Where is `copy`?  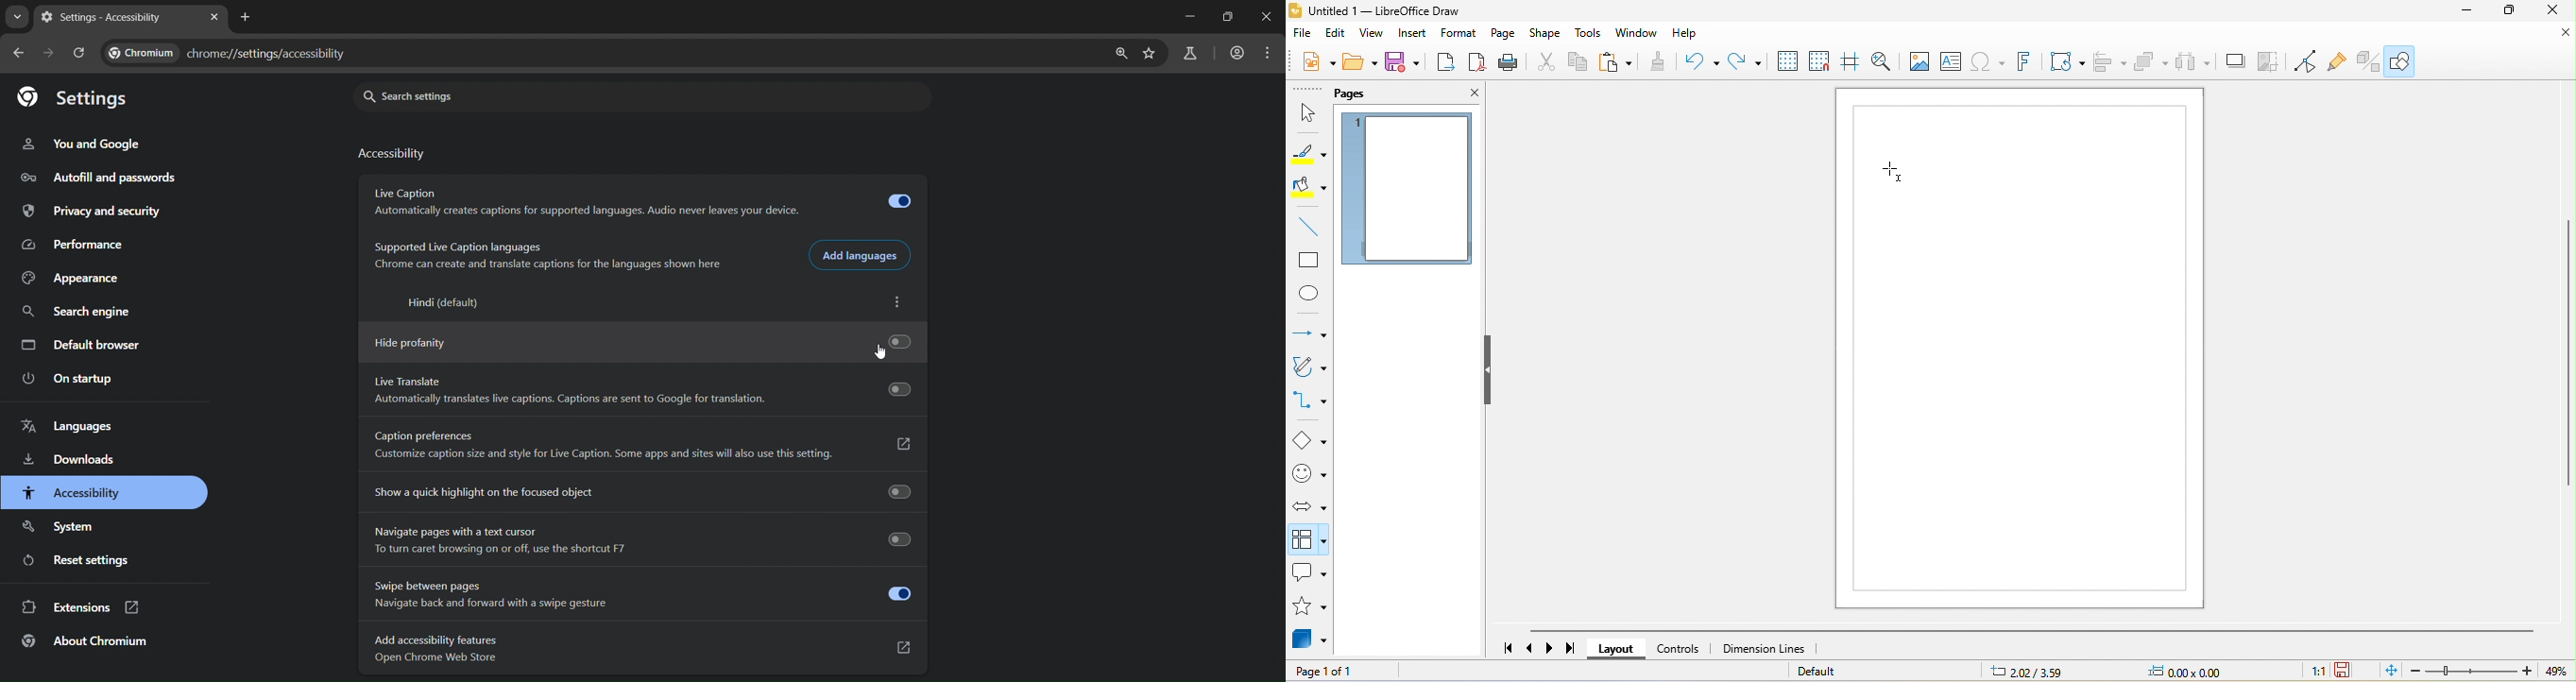
copy is located at coordinates (1578, 64).